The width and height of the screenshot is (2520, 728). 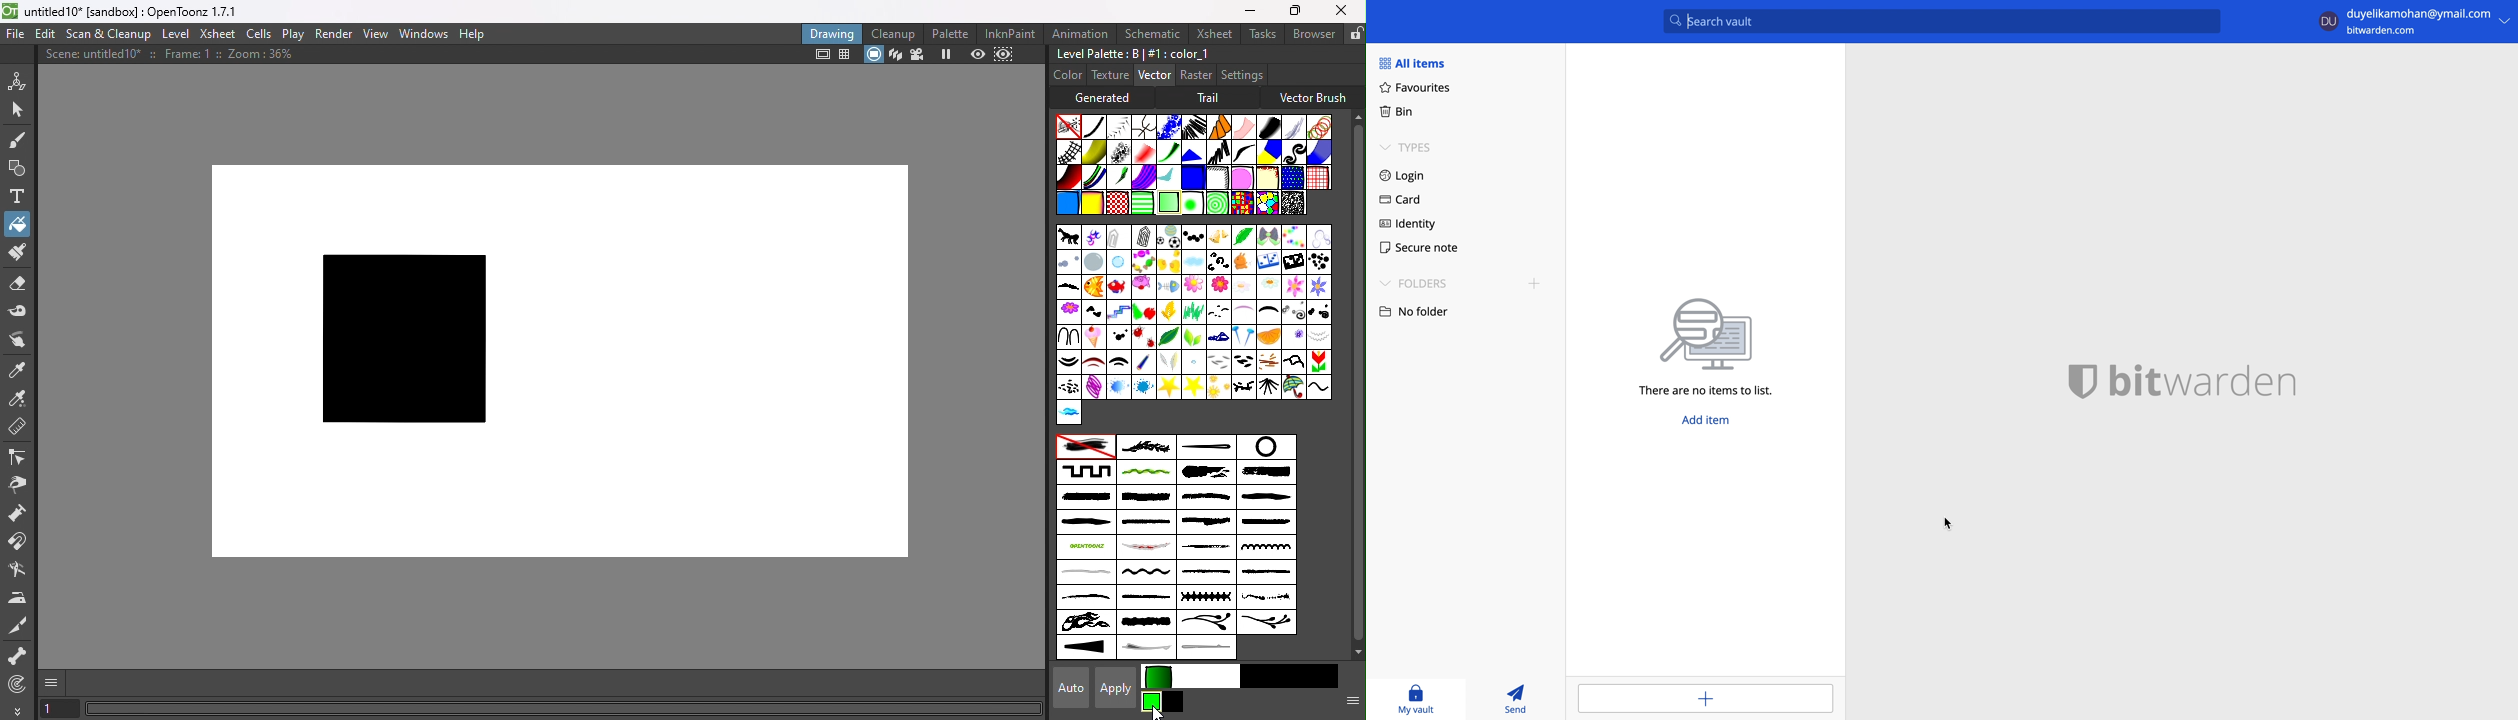 What do you see at coordinates (1084, 623) in the screenshot?
I see `stencil_flame` at bounding box center [1084, 623].